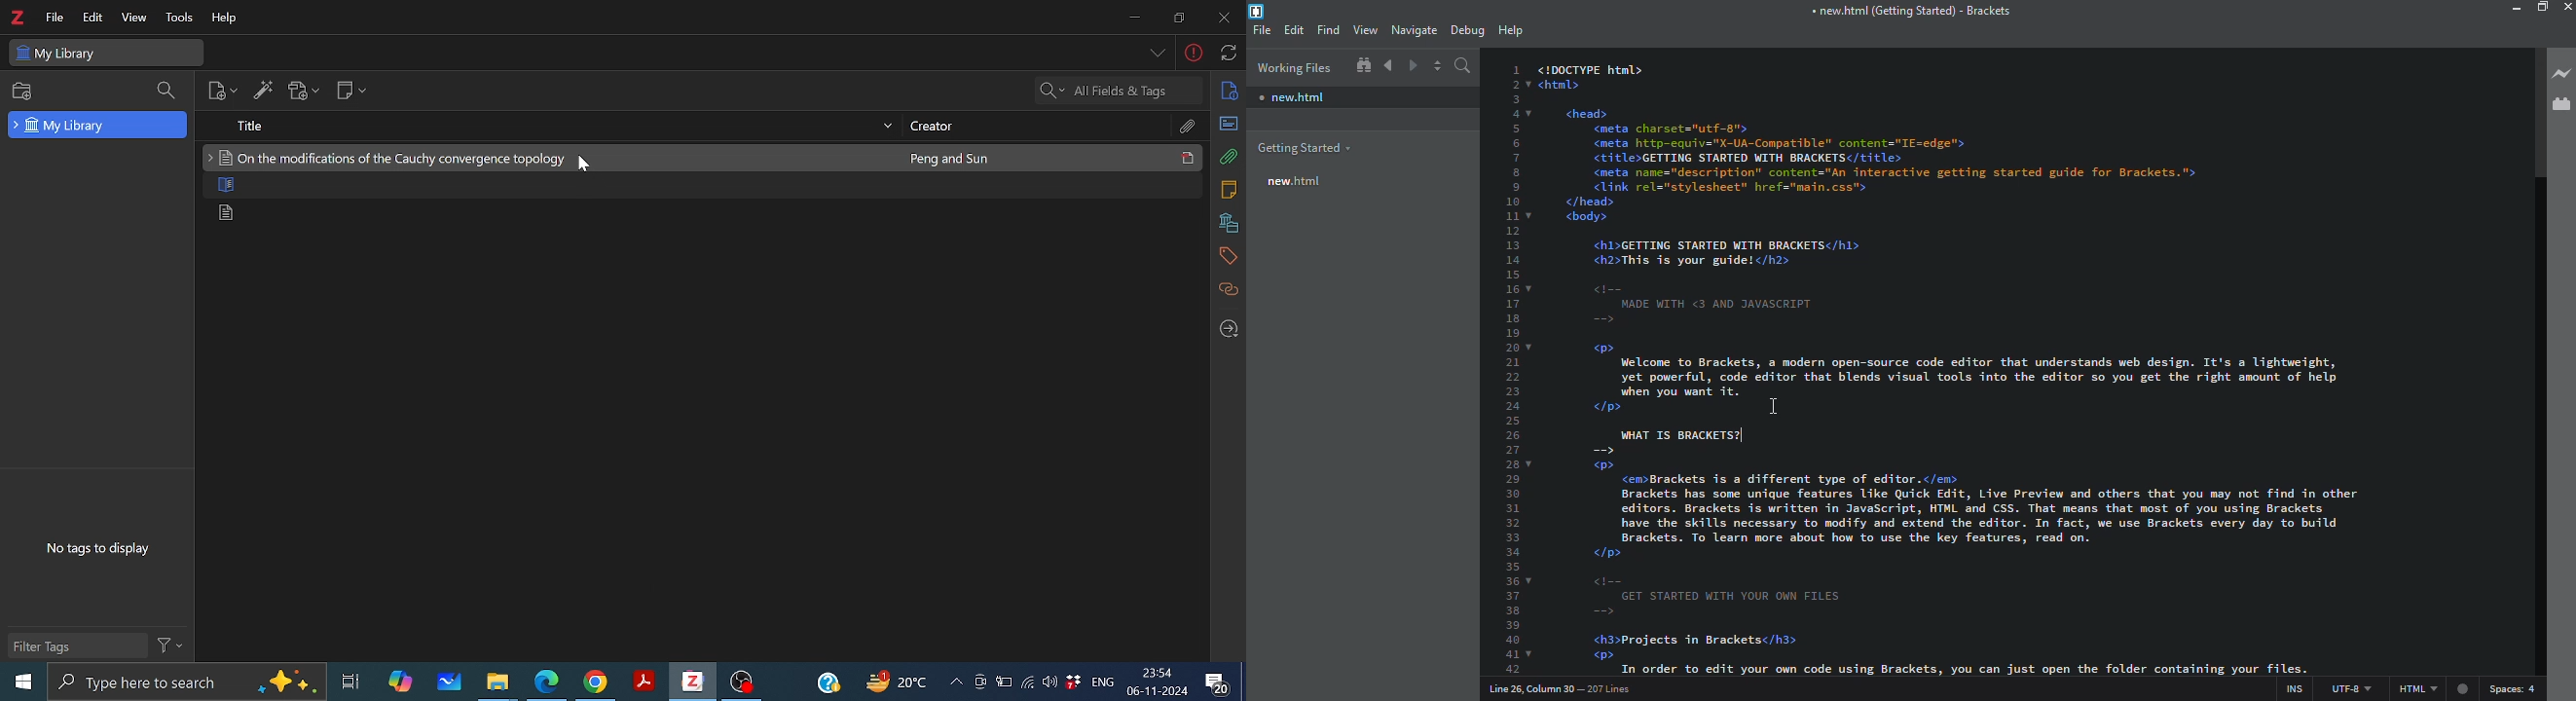 This screenshot has width=2576, height=728. What do you see at coordinates (18, 92) in the screenshot?
I see `New collection` at bounding box center [18, 92].